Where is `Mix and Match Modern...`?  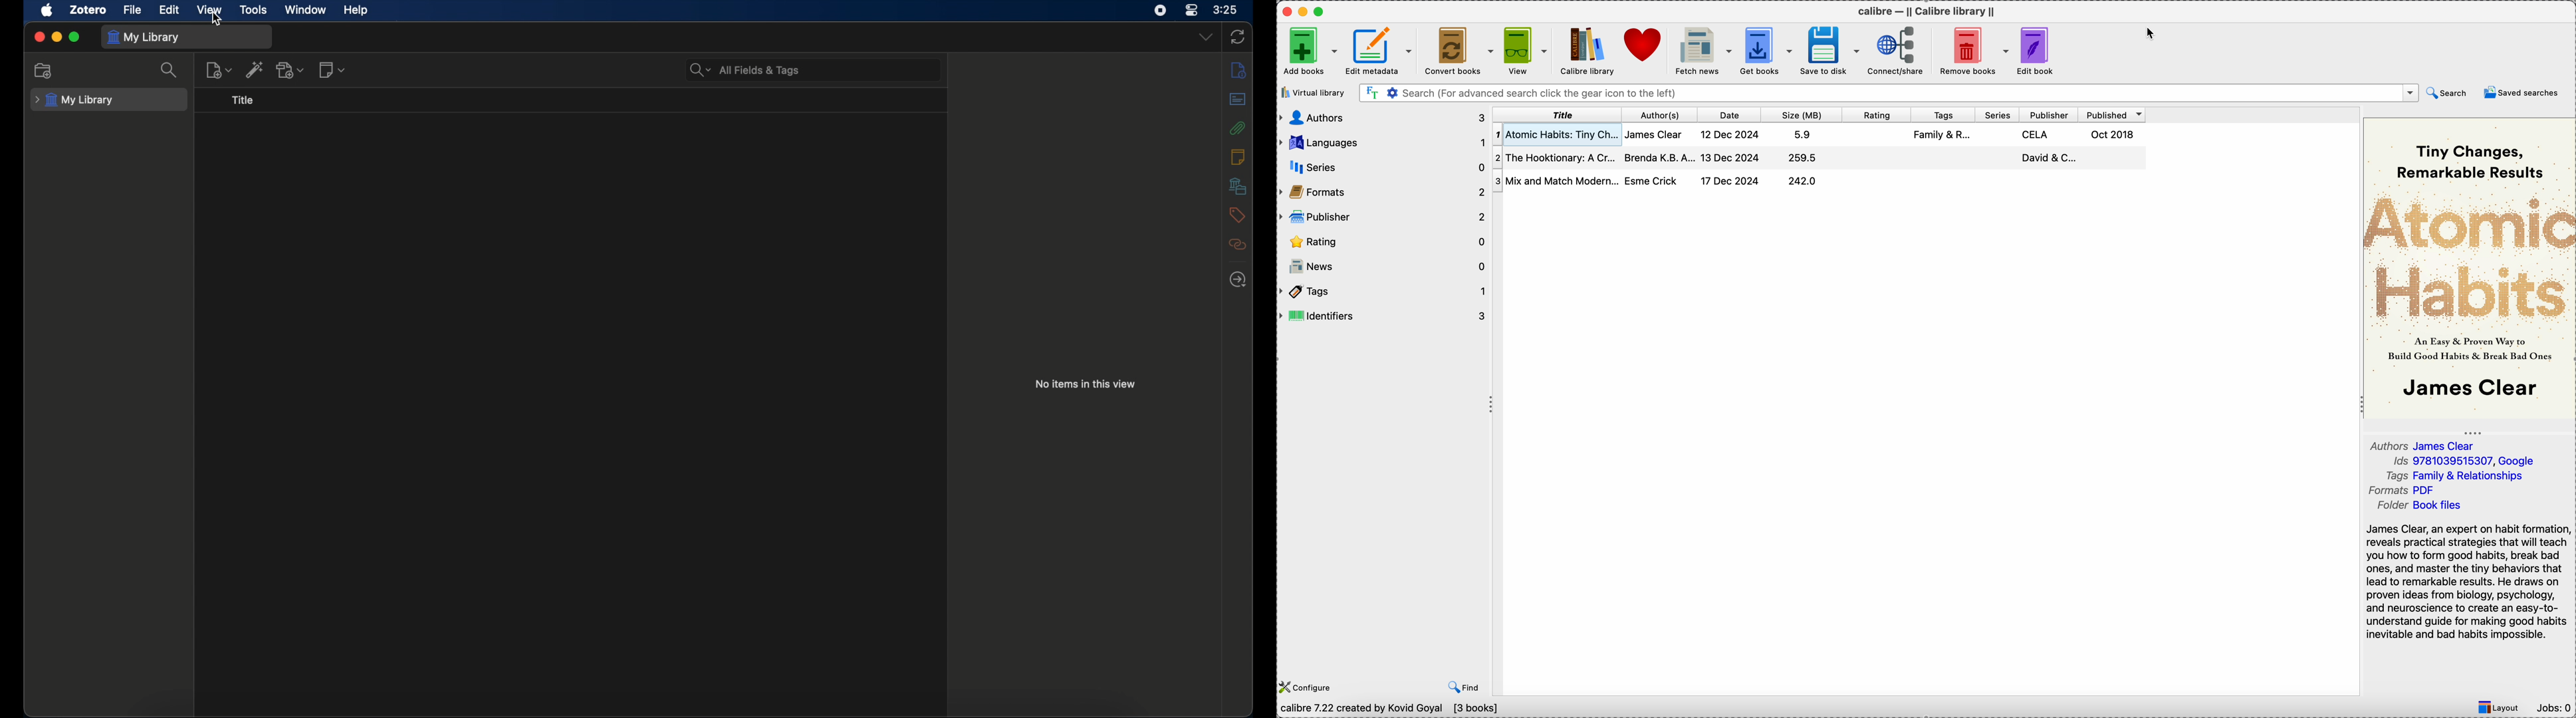
Mix and Match Modern... is located at coordinates (1556, 179).